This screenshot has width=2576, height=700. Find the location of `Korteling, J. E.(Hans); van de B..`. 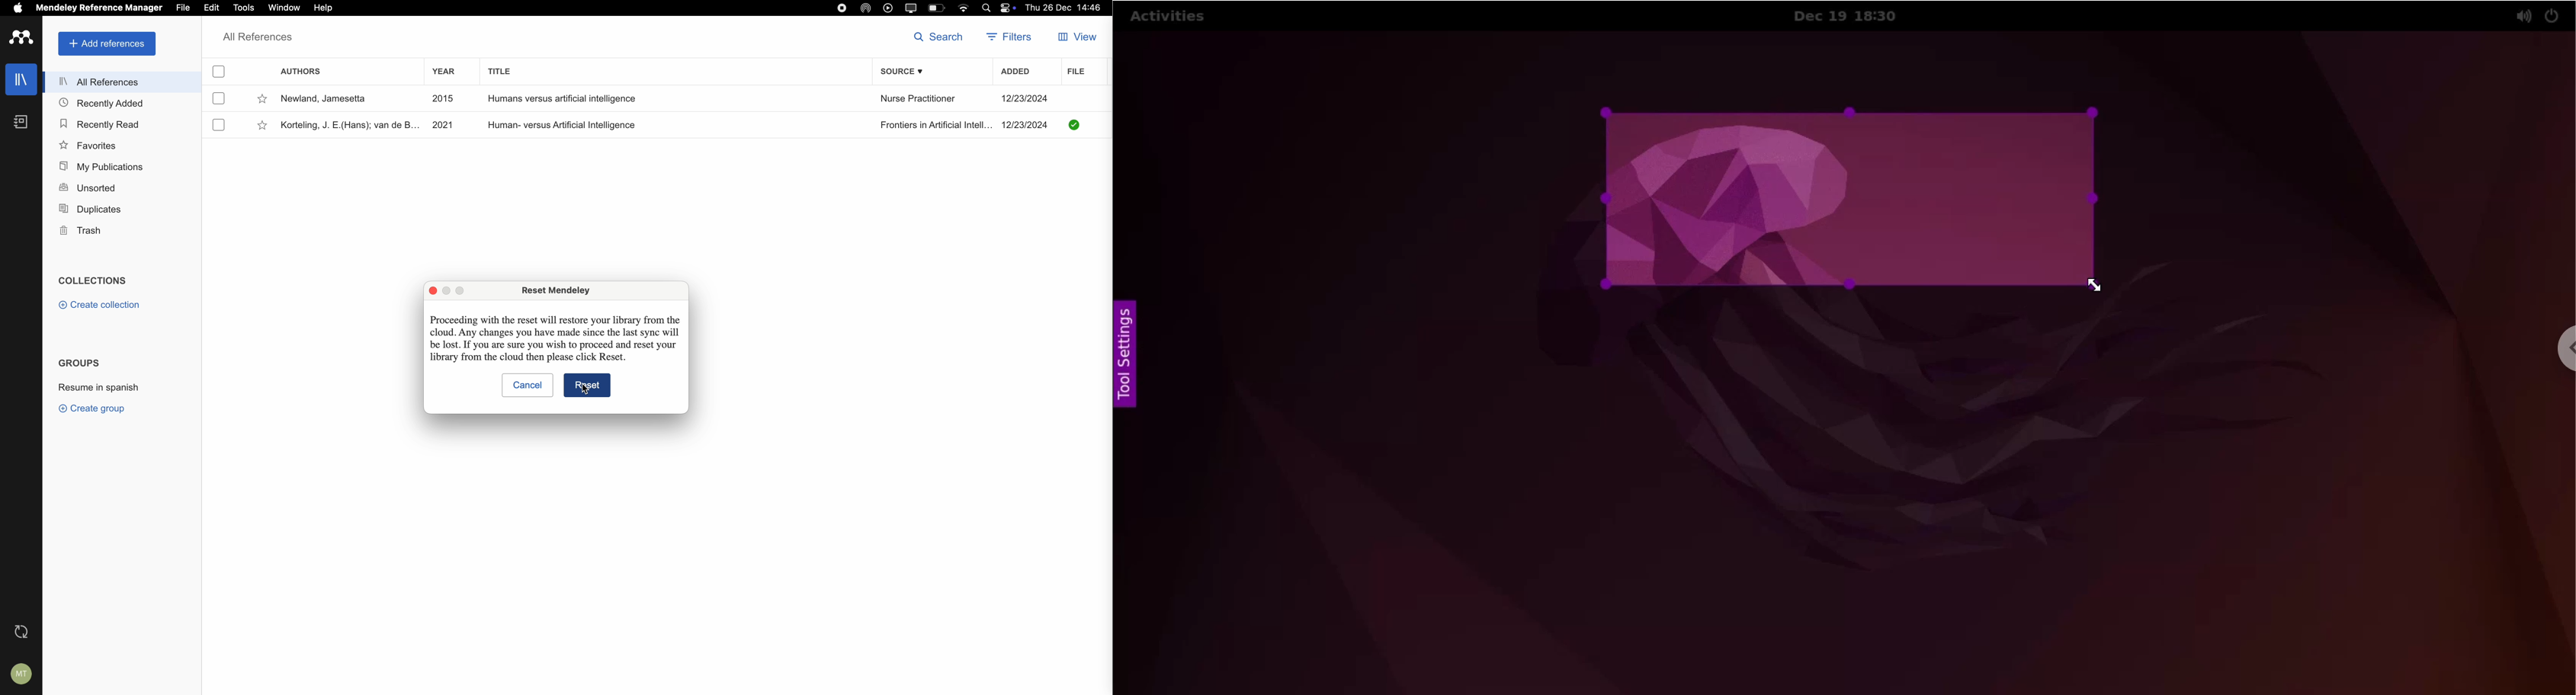

Korteling, J. E.(Hans); van de B.. is located at coordinates (347, 125).